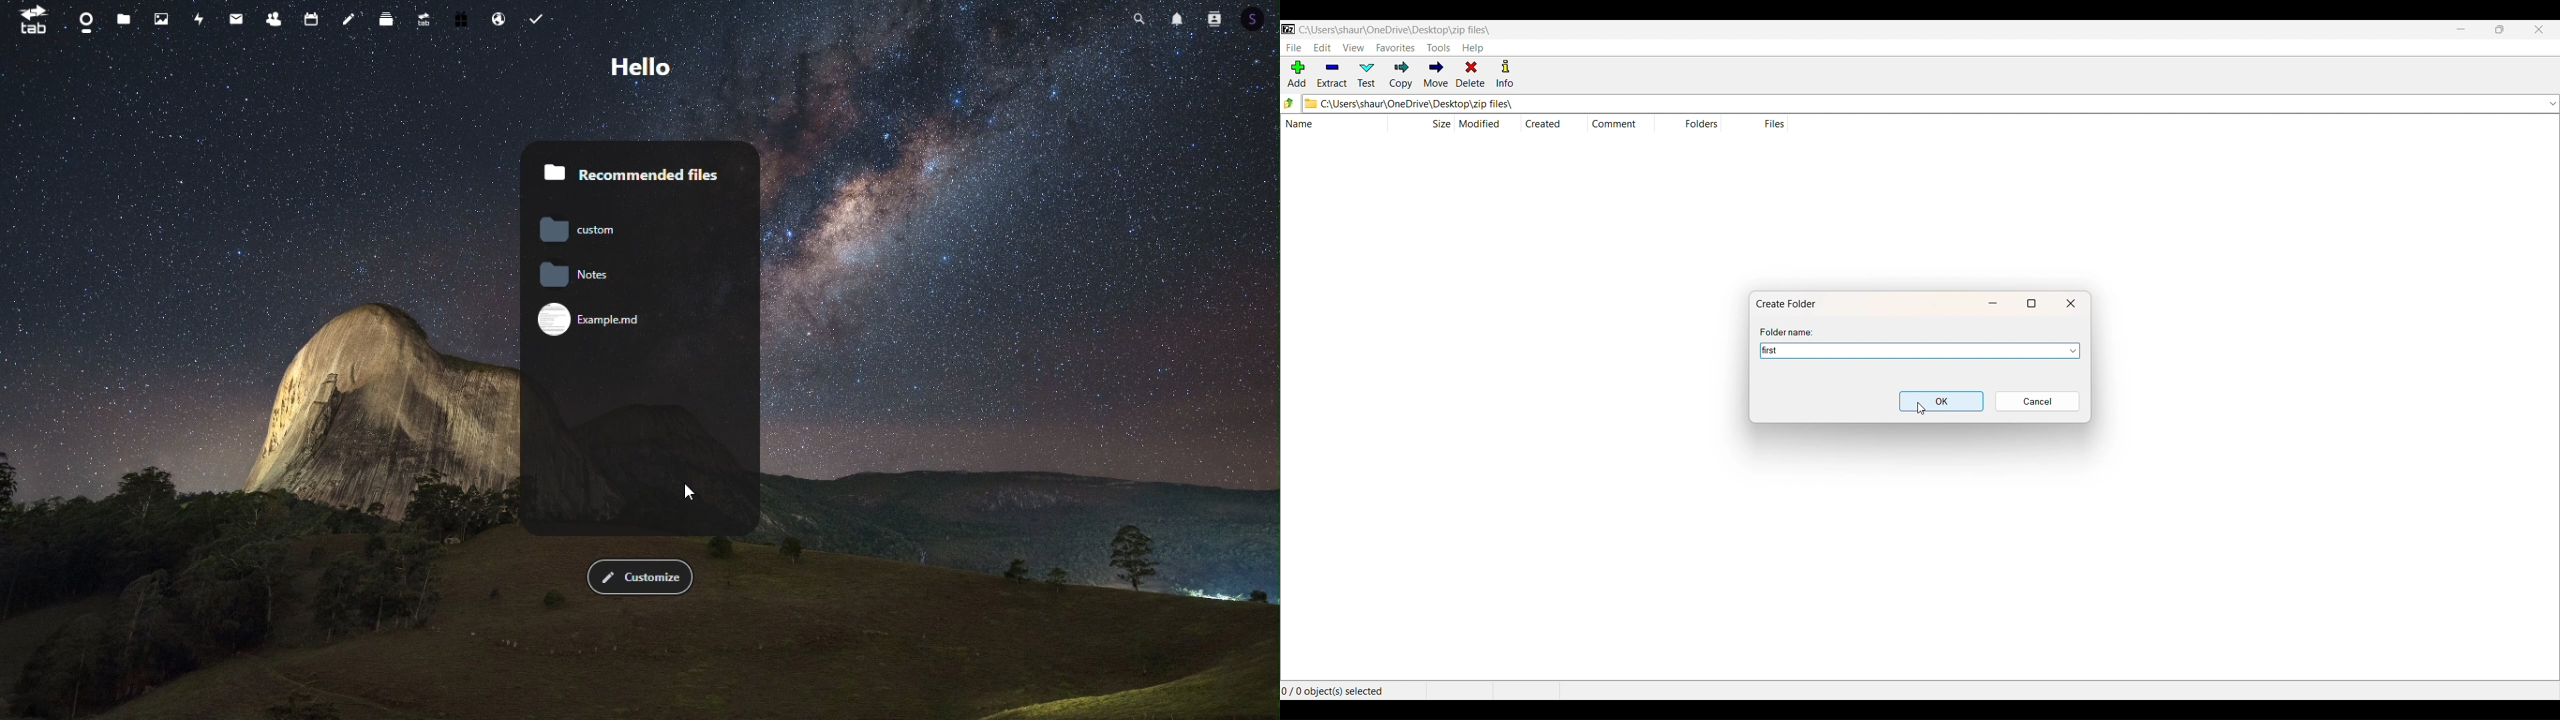 This screenshot has width=2576, height=728. I want to click on COMMENT, so click(1619, 124).